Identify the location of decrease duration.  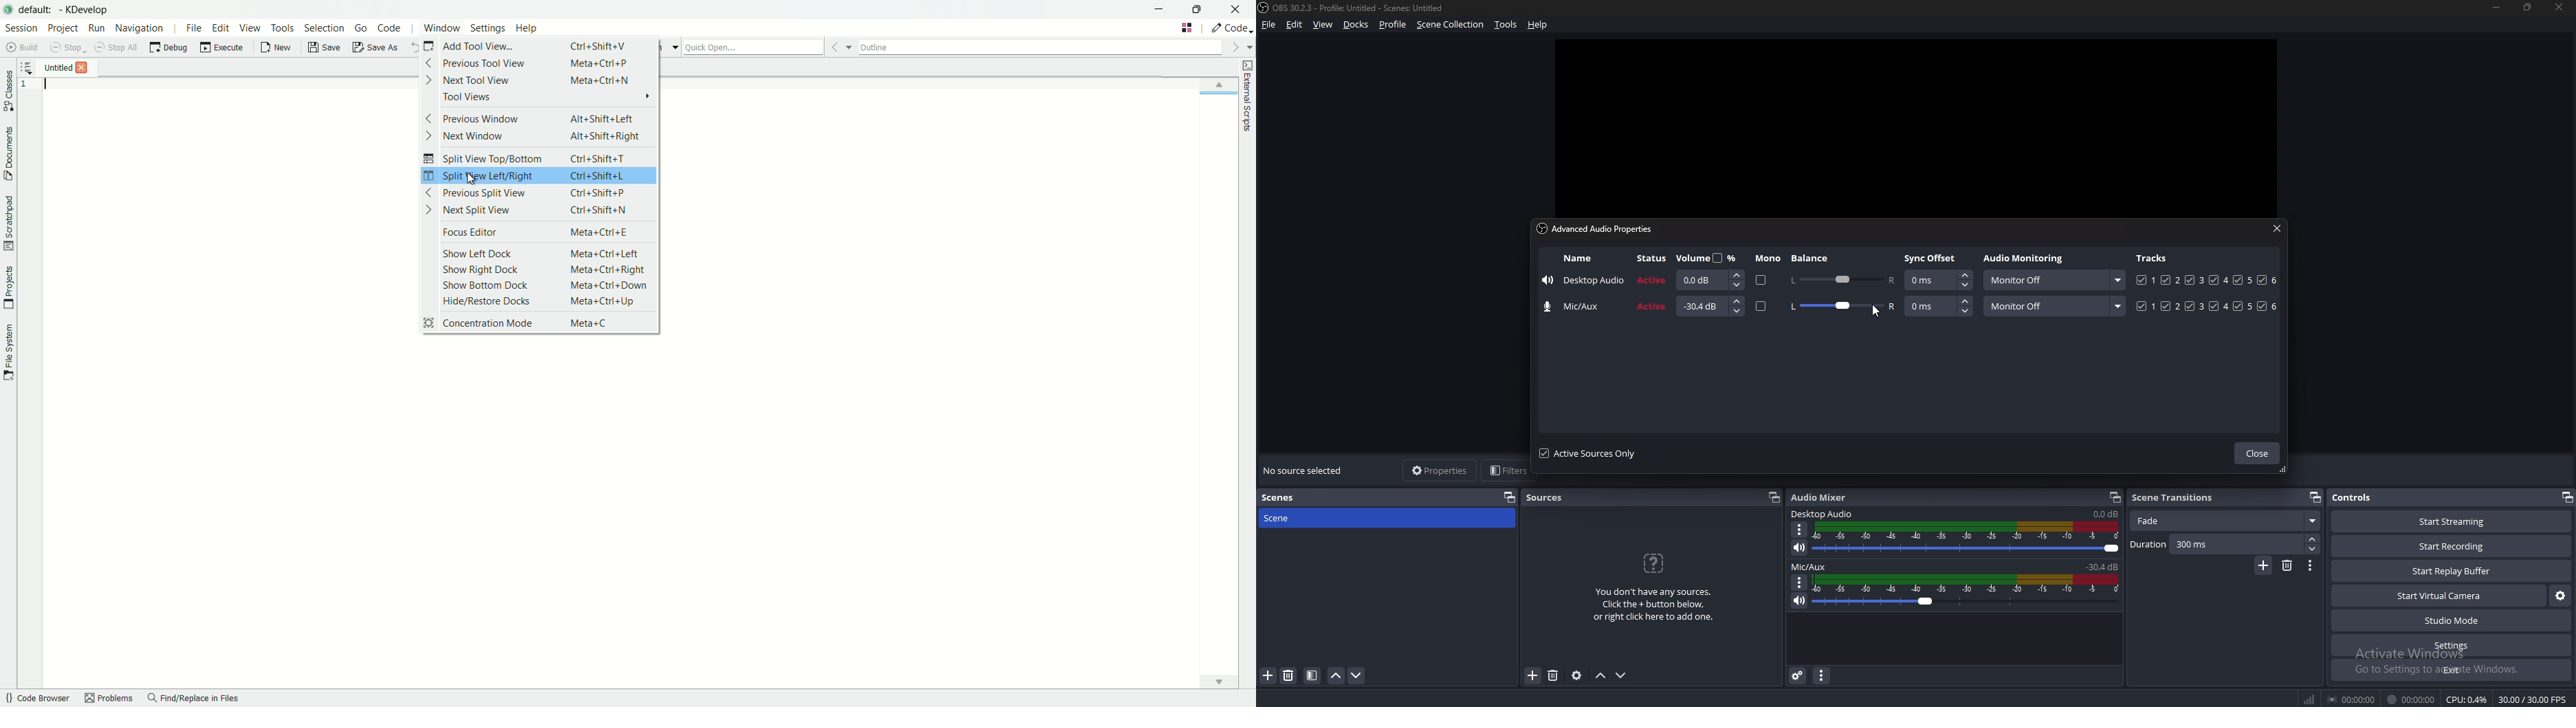
(2315, 550).